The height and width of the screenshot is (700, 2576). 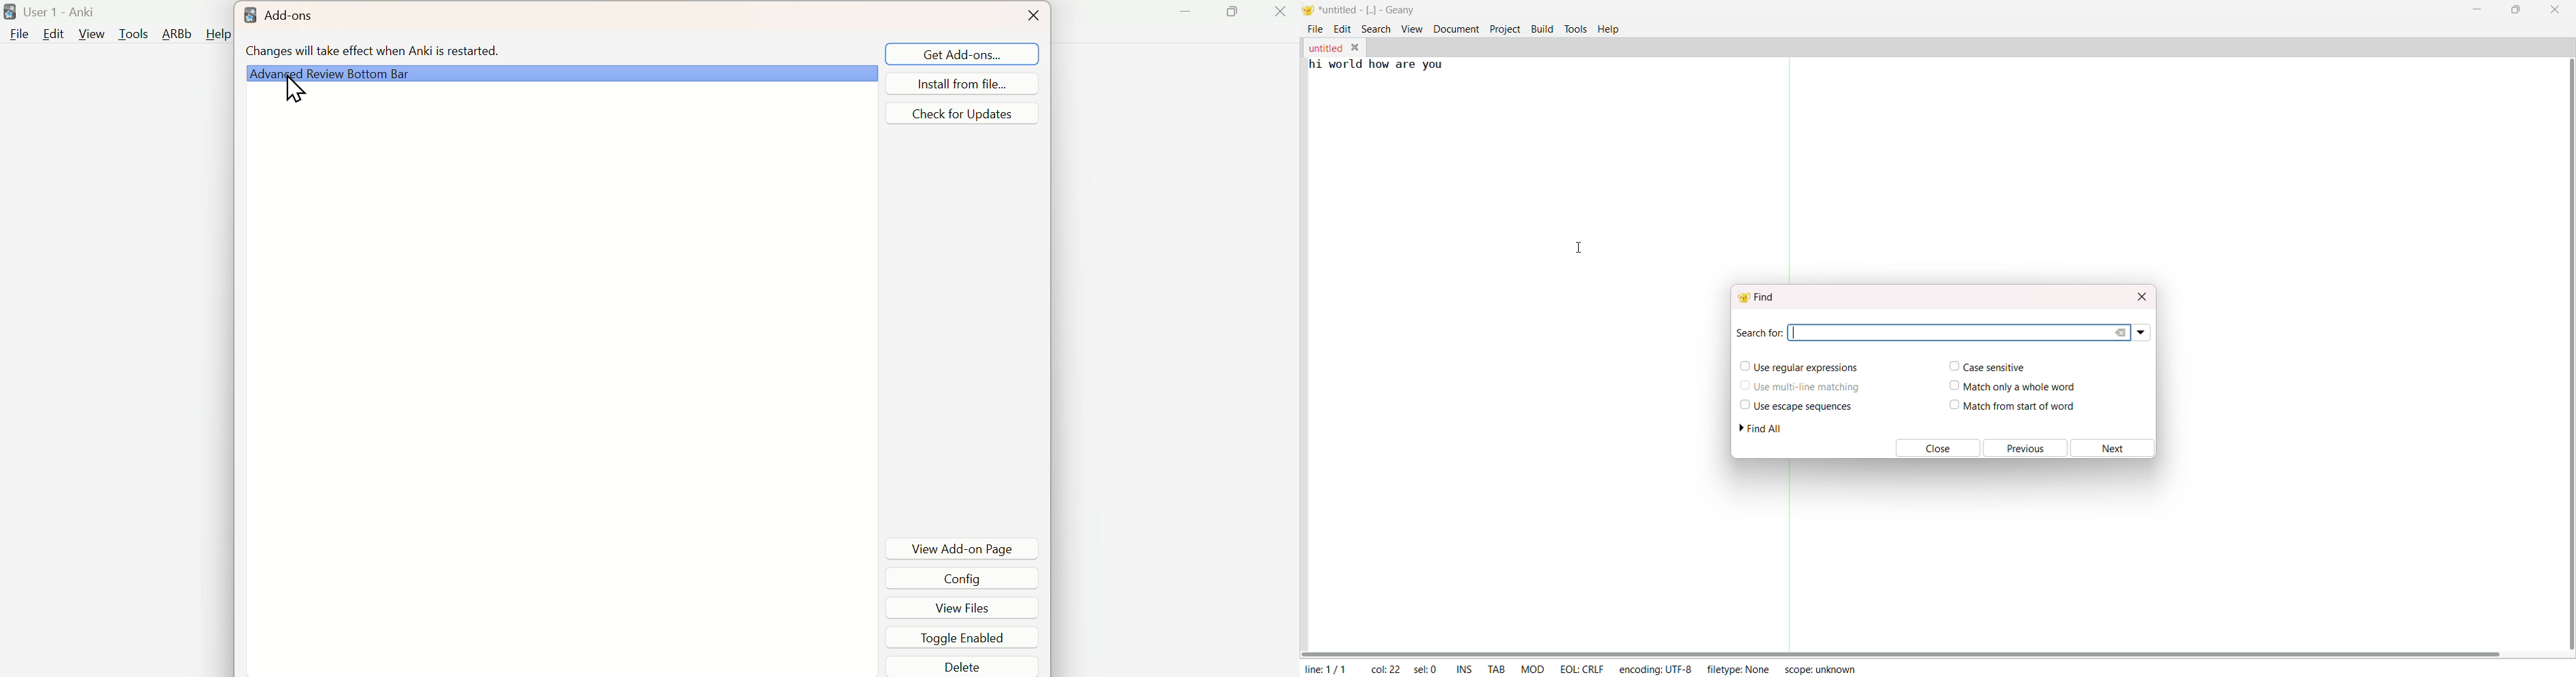 What do you see at coordinates (1580, 245) in the screenshot?
I see `cursor` at bounding box center [1580, 245].